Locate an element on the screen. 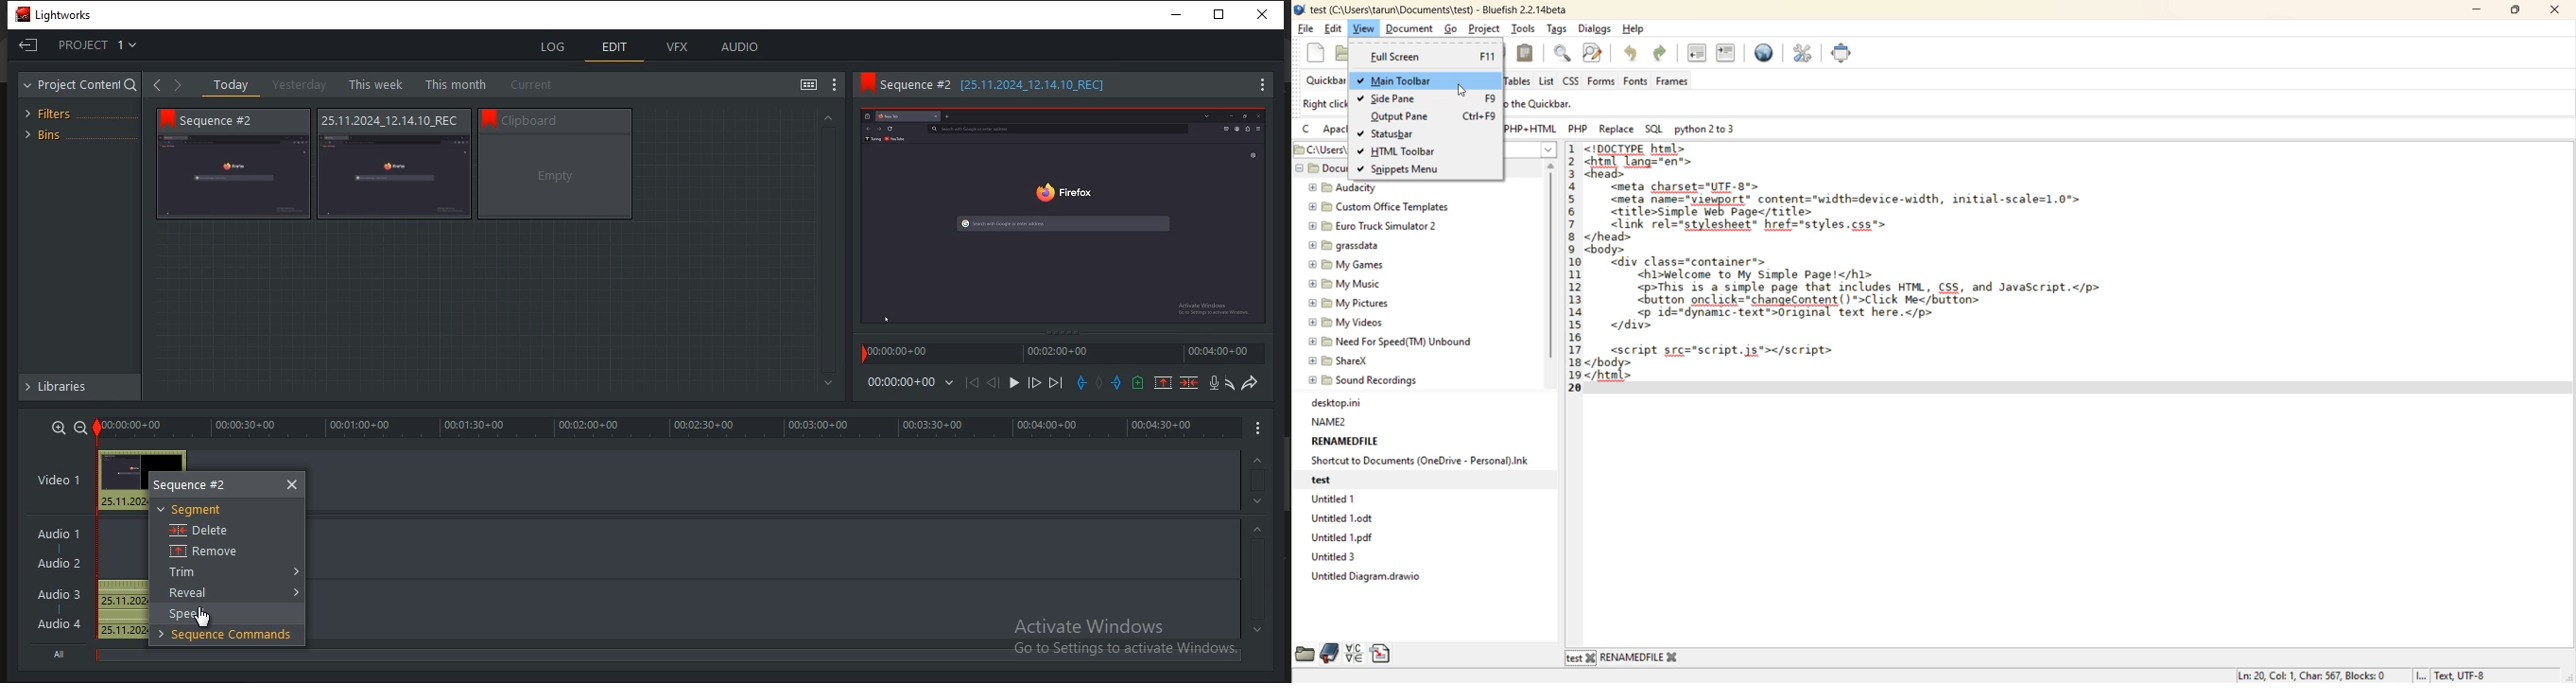 The height and width of the screenshot is (700, 2576). delete is located at coordinates (199, 530).